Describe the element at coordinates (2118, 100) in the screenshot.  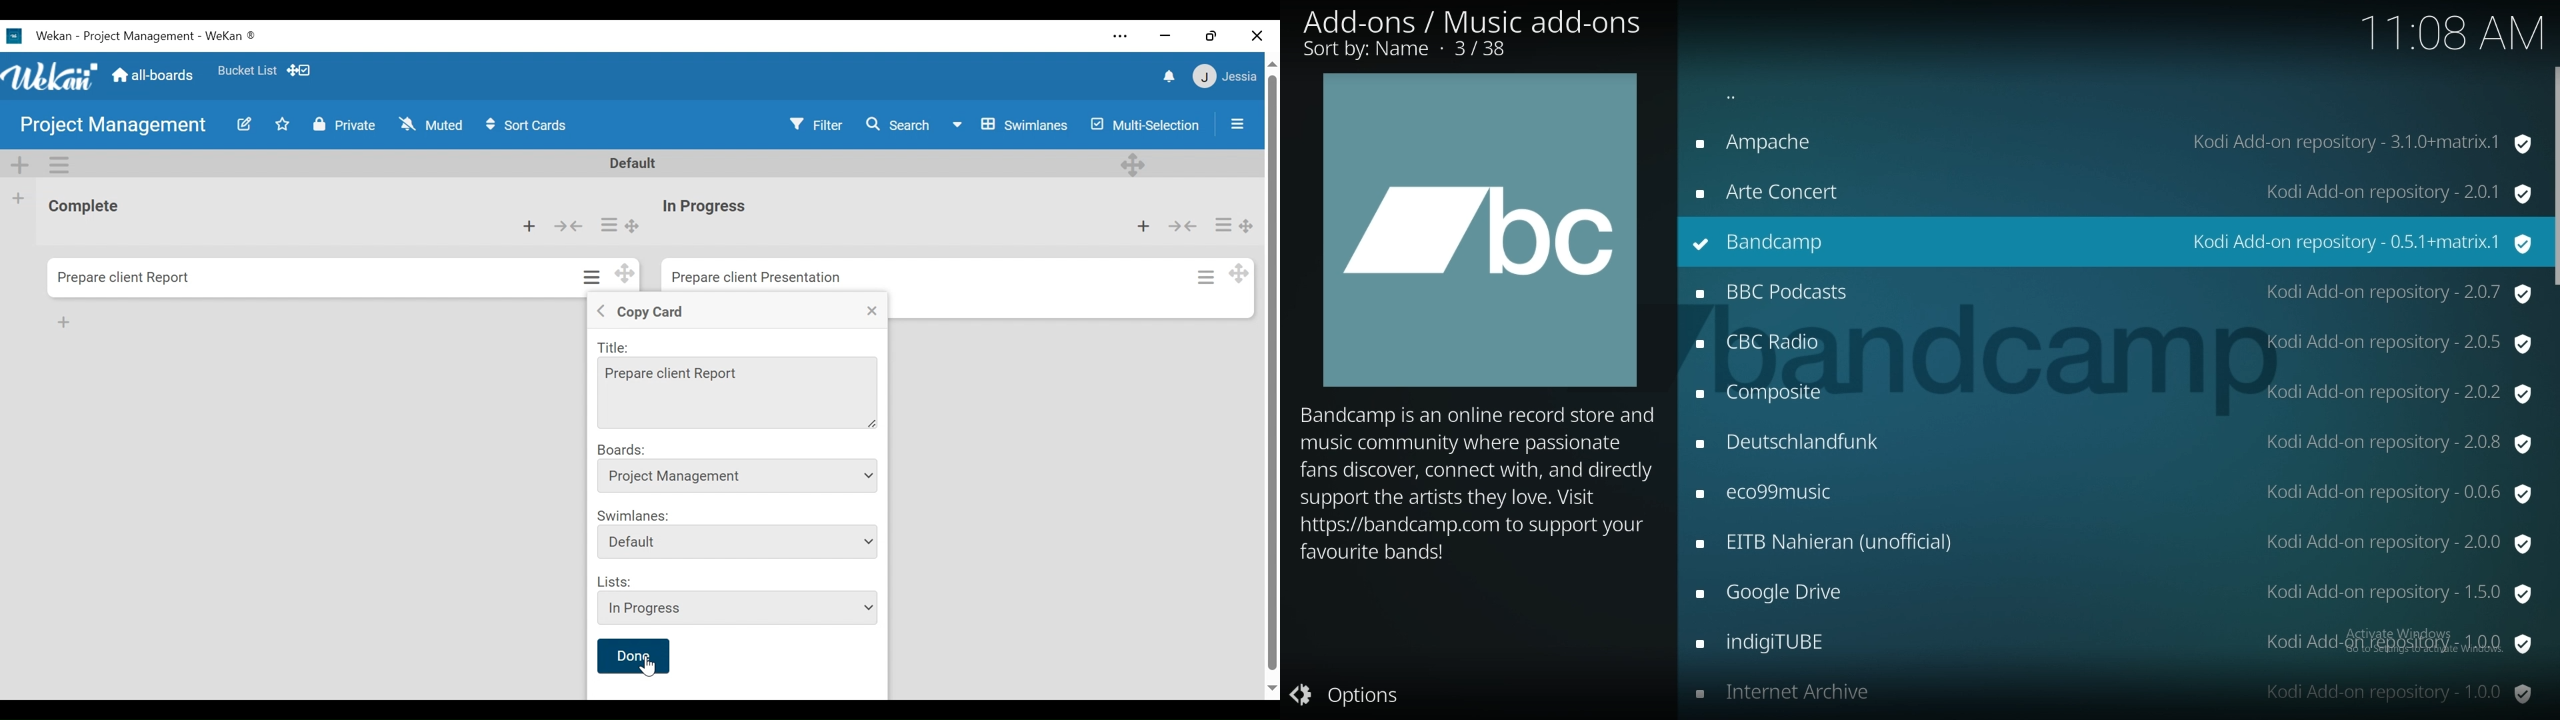
I see `go back` at that location.